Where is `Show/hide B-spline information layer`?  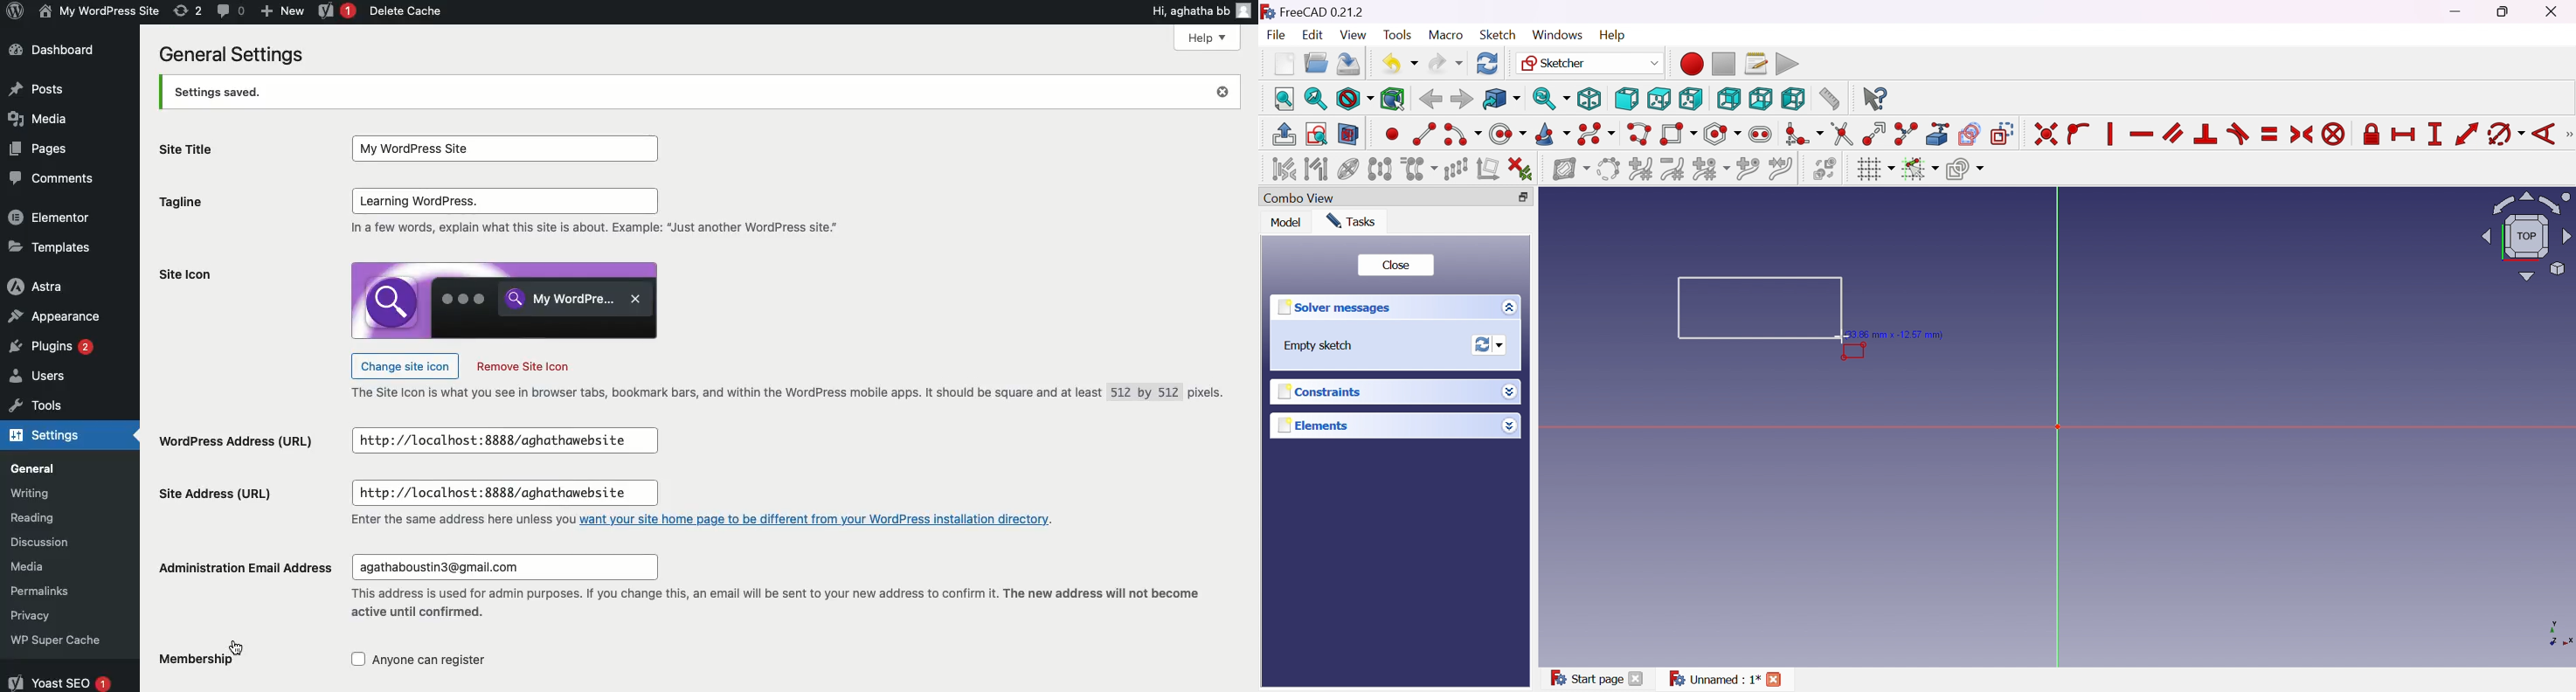
Show/hide B-spline information layer is located at coordinates (1571, 170).